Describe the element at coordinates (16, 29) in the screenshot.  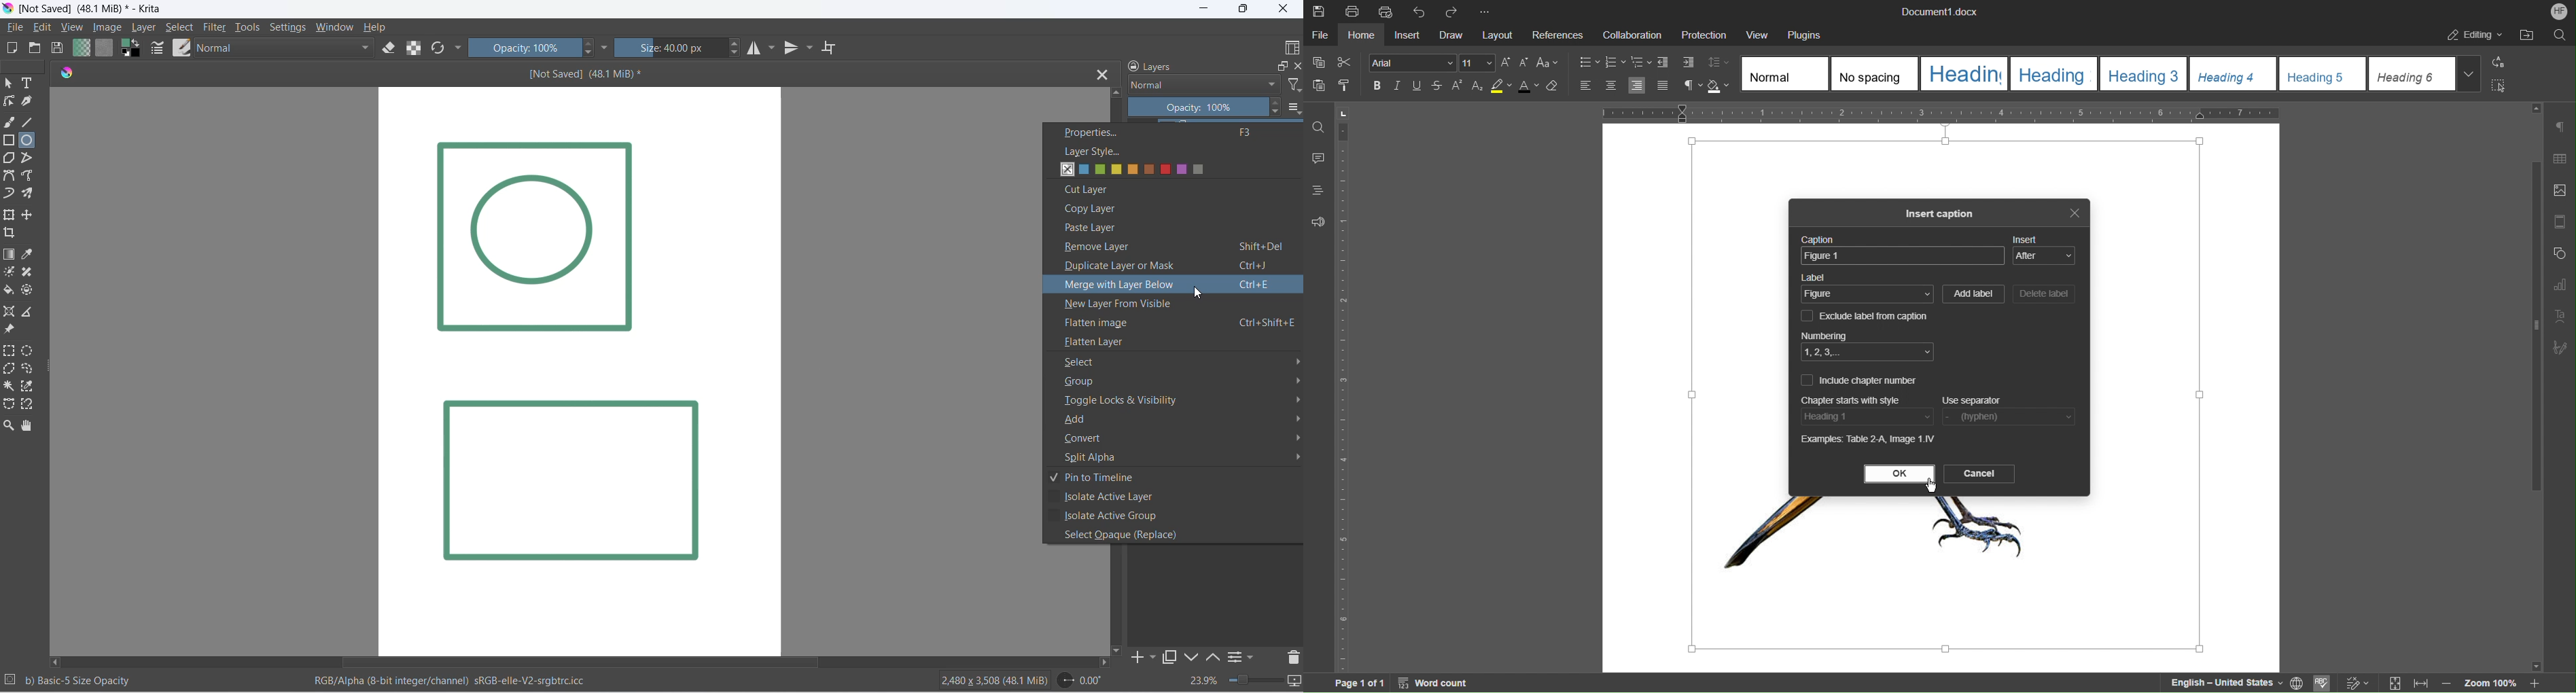
I see `file` at that location.